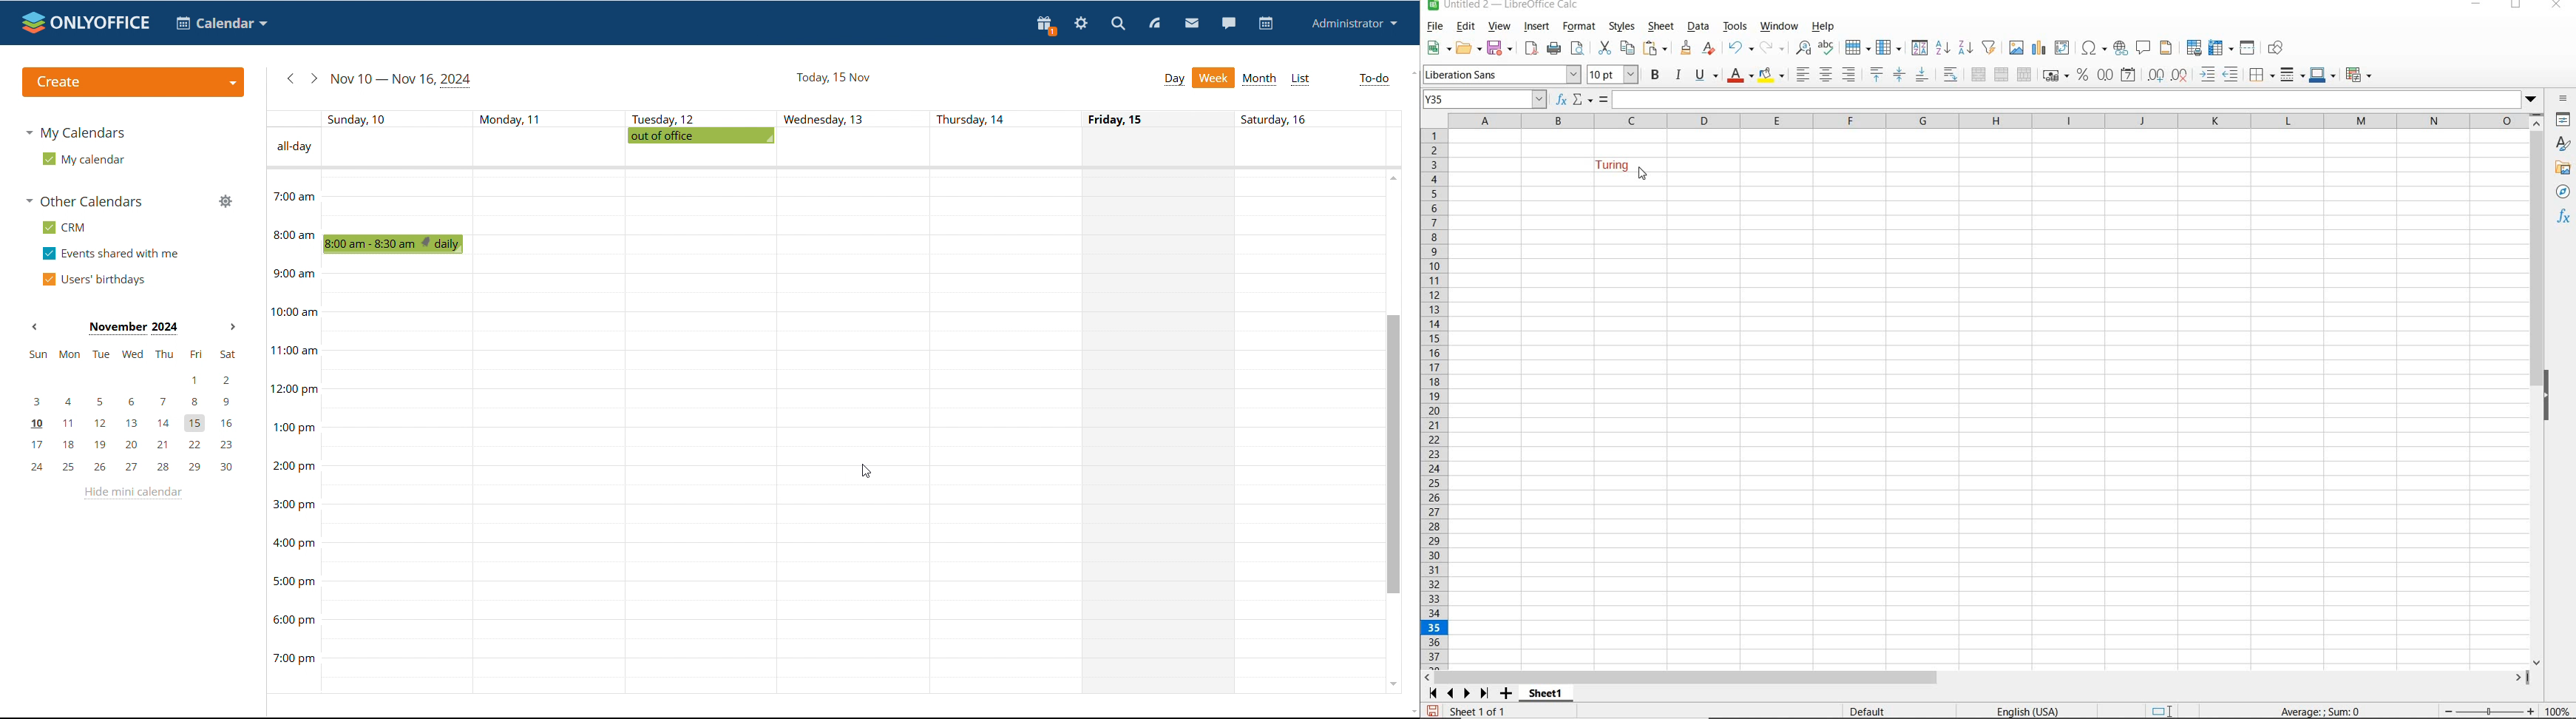 This screenshot has width=2576, height=728. I want to click on SAVE, so click(1499, 47).